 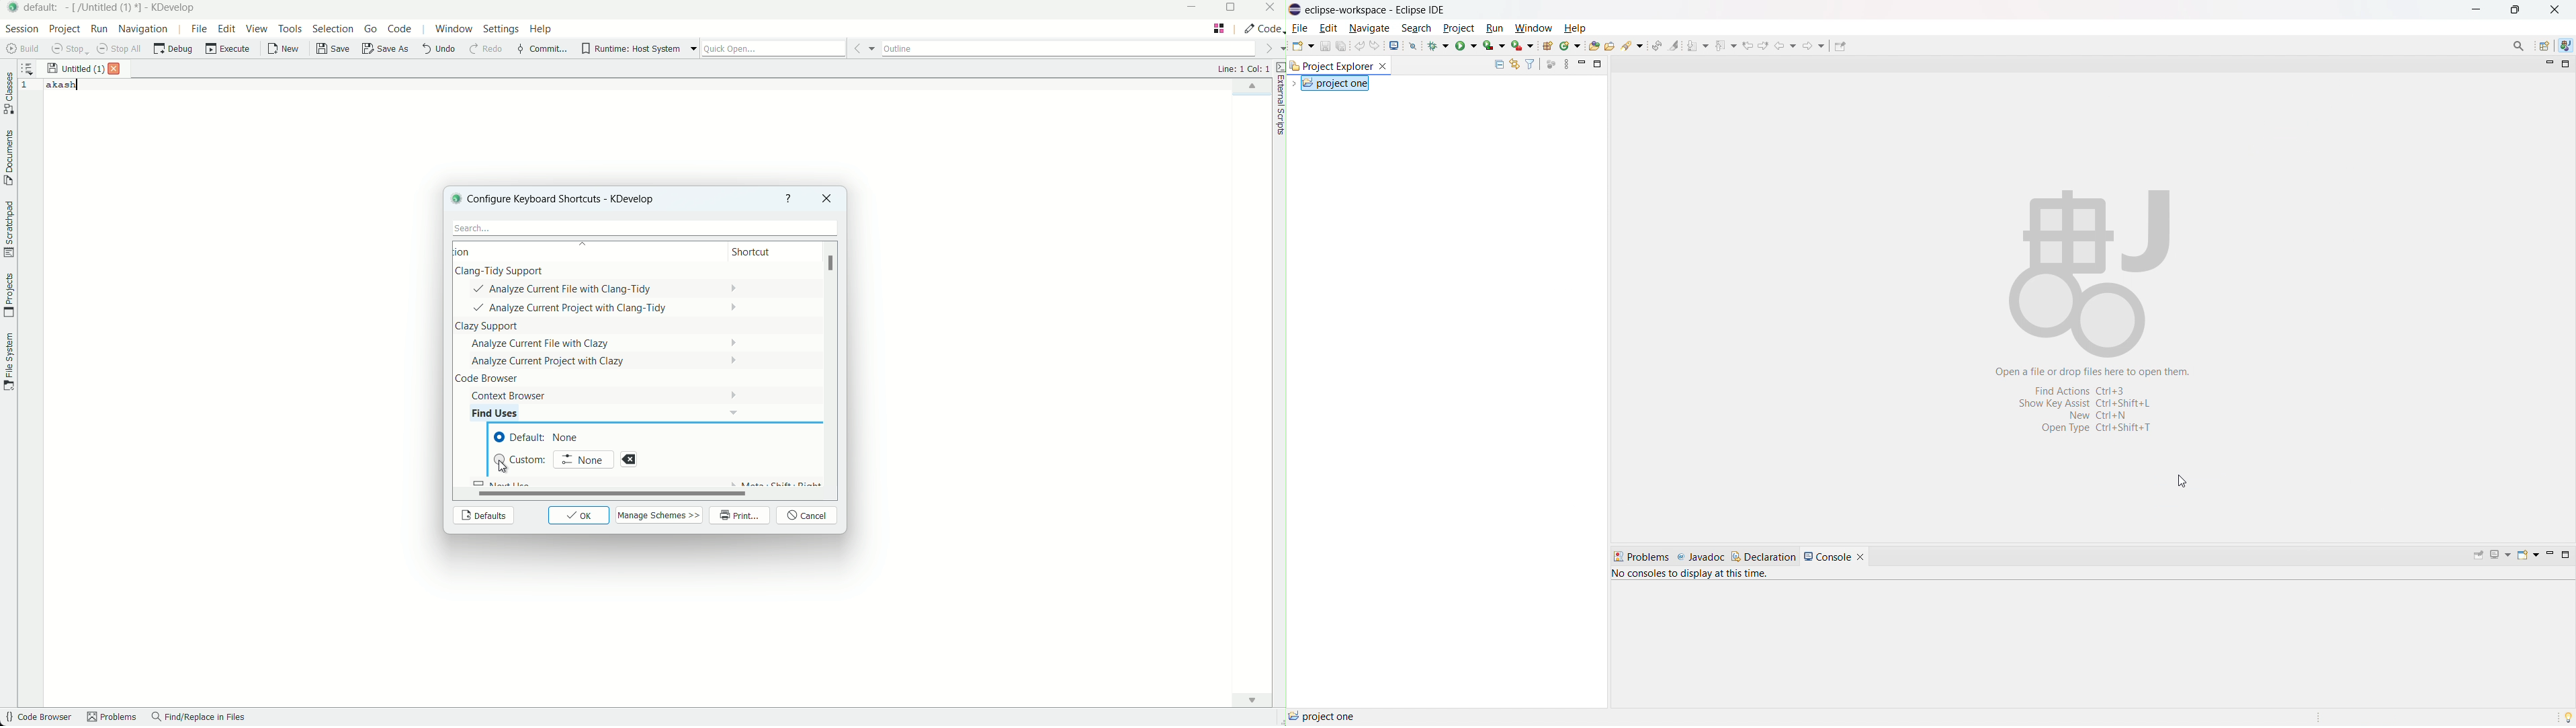 What do you see at coordinates (1498, 64) in the screenshot?
I see `collapse all` at bounding box center [1498, 64].